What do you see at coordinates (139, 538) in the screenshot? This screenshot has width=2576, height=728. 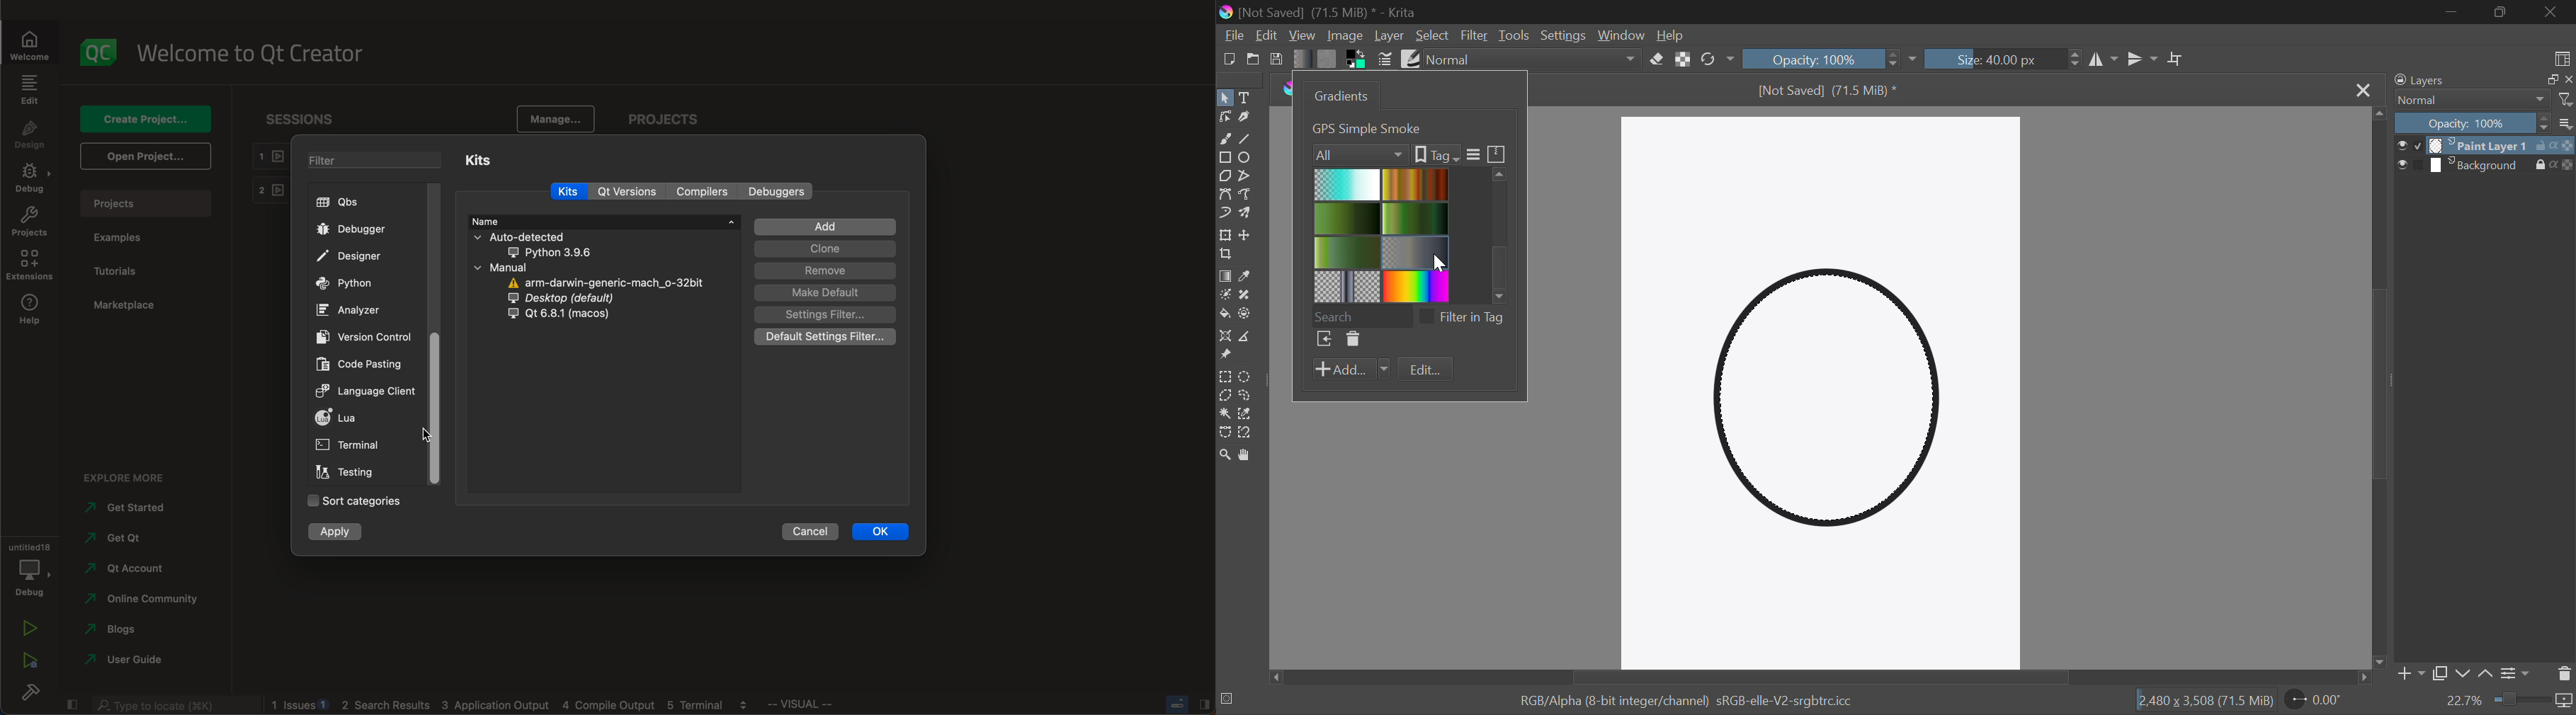 I see `get qt` at bounding box center [139, 538].